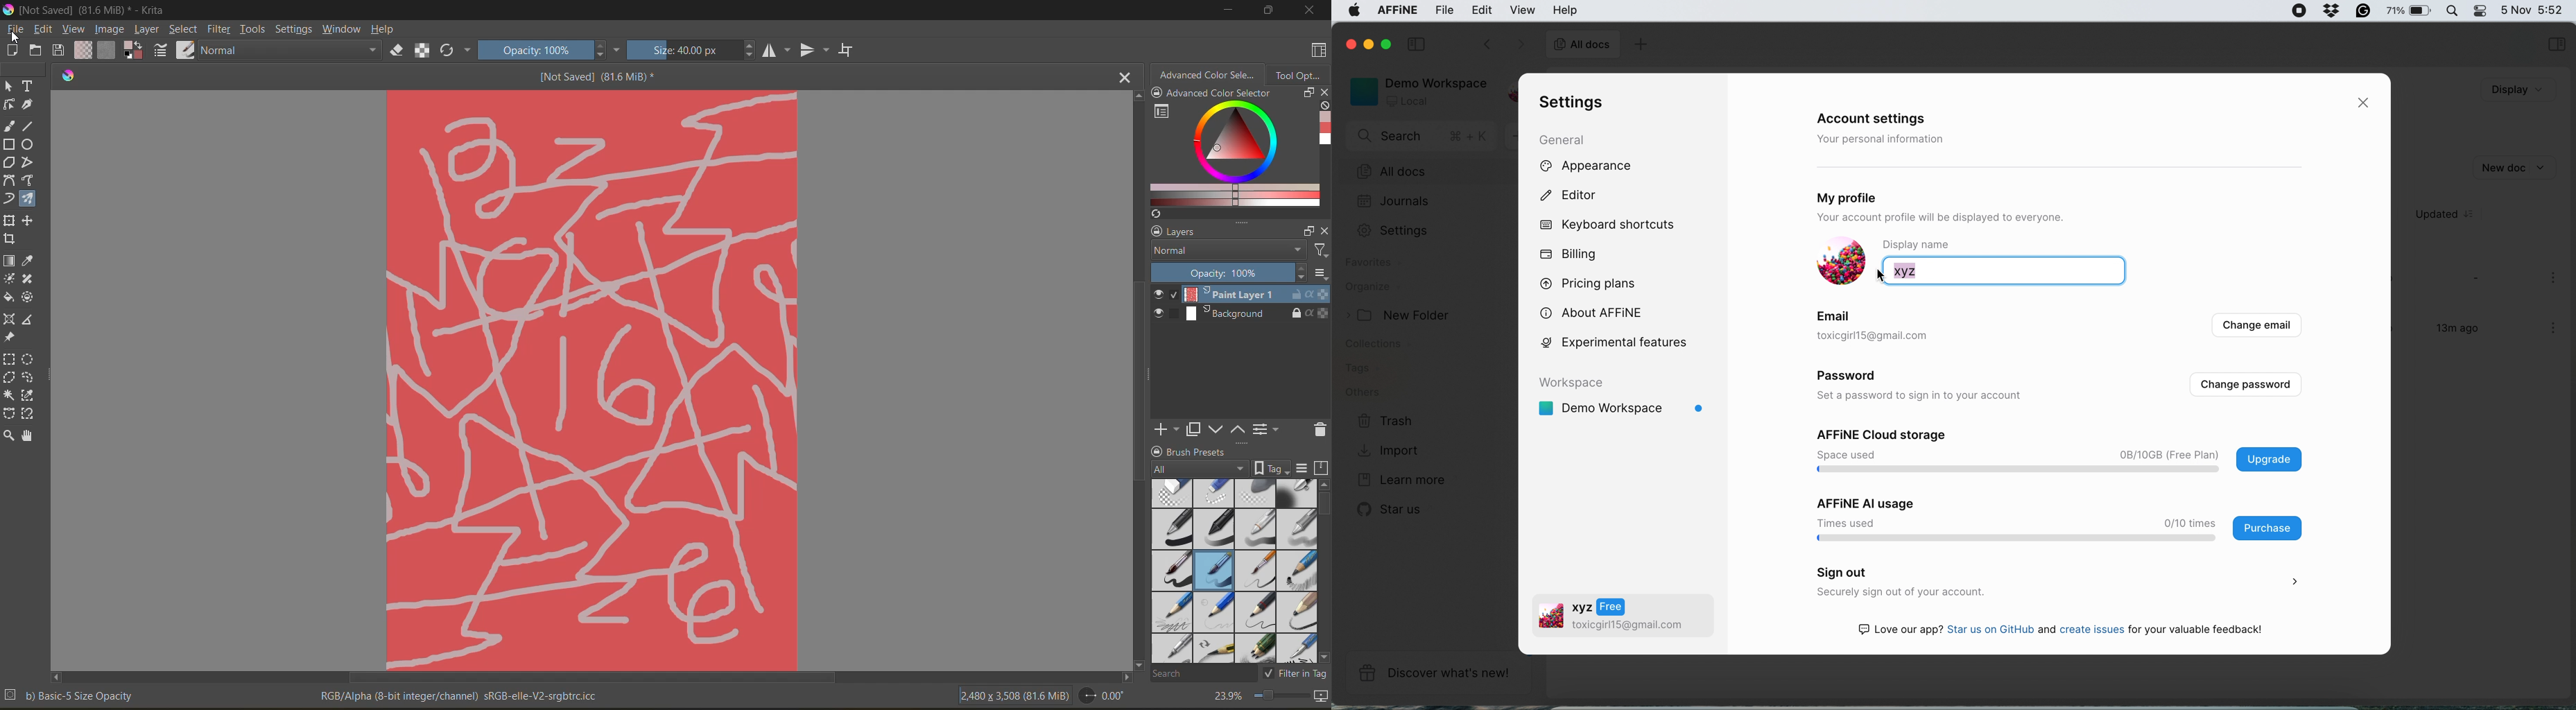 The image size is (2576, 728). Describe the element at coordinates (1415, 91) in the screenshot. I see `demo workspace` at that location.